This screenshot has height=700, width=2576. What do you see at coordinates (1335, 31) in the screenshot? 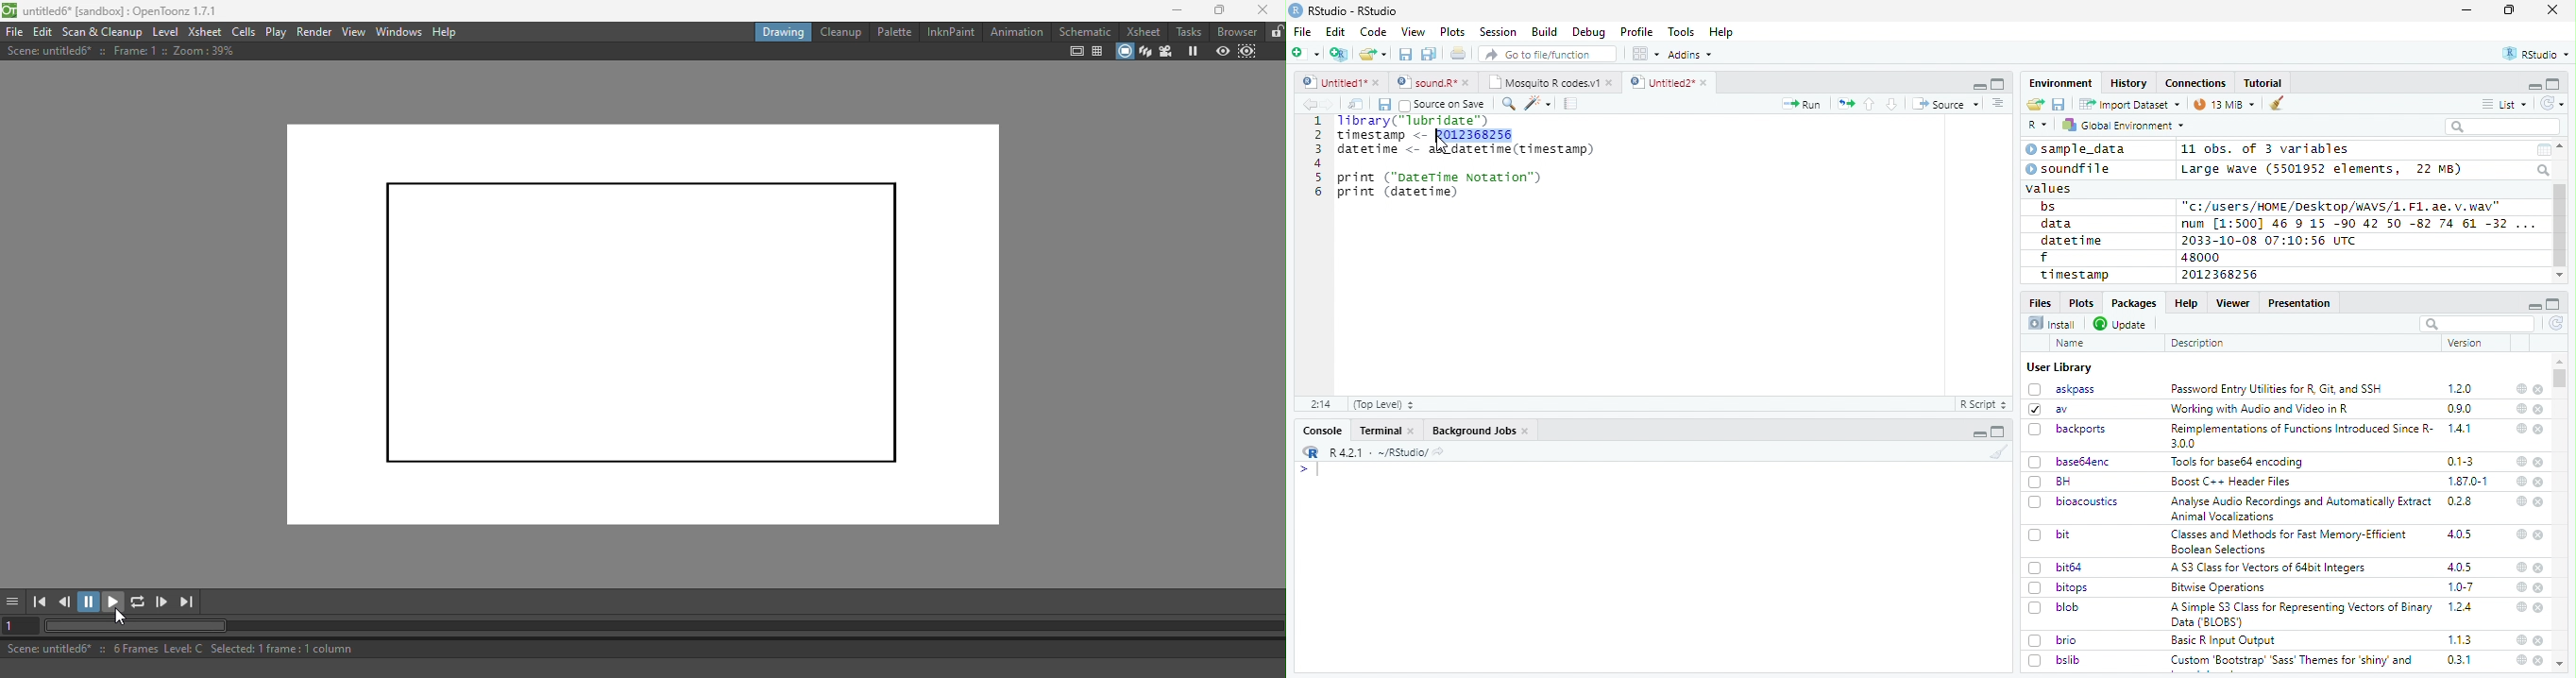
I see `Edit` at bounding box center [1335, 31].